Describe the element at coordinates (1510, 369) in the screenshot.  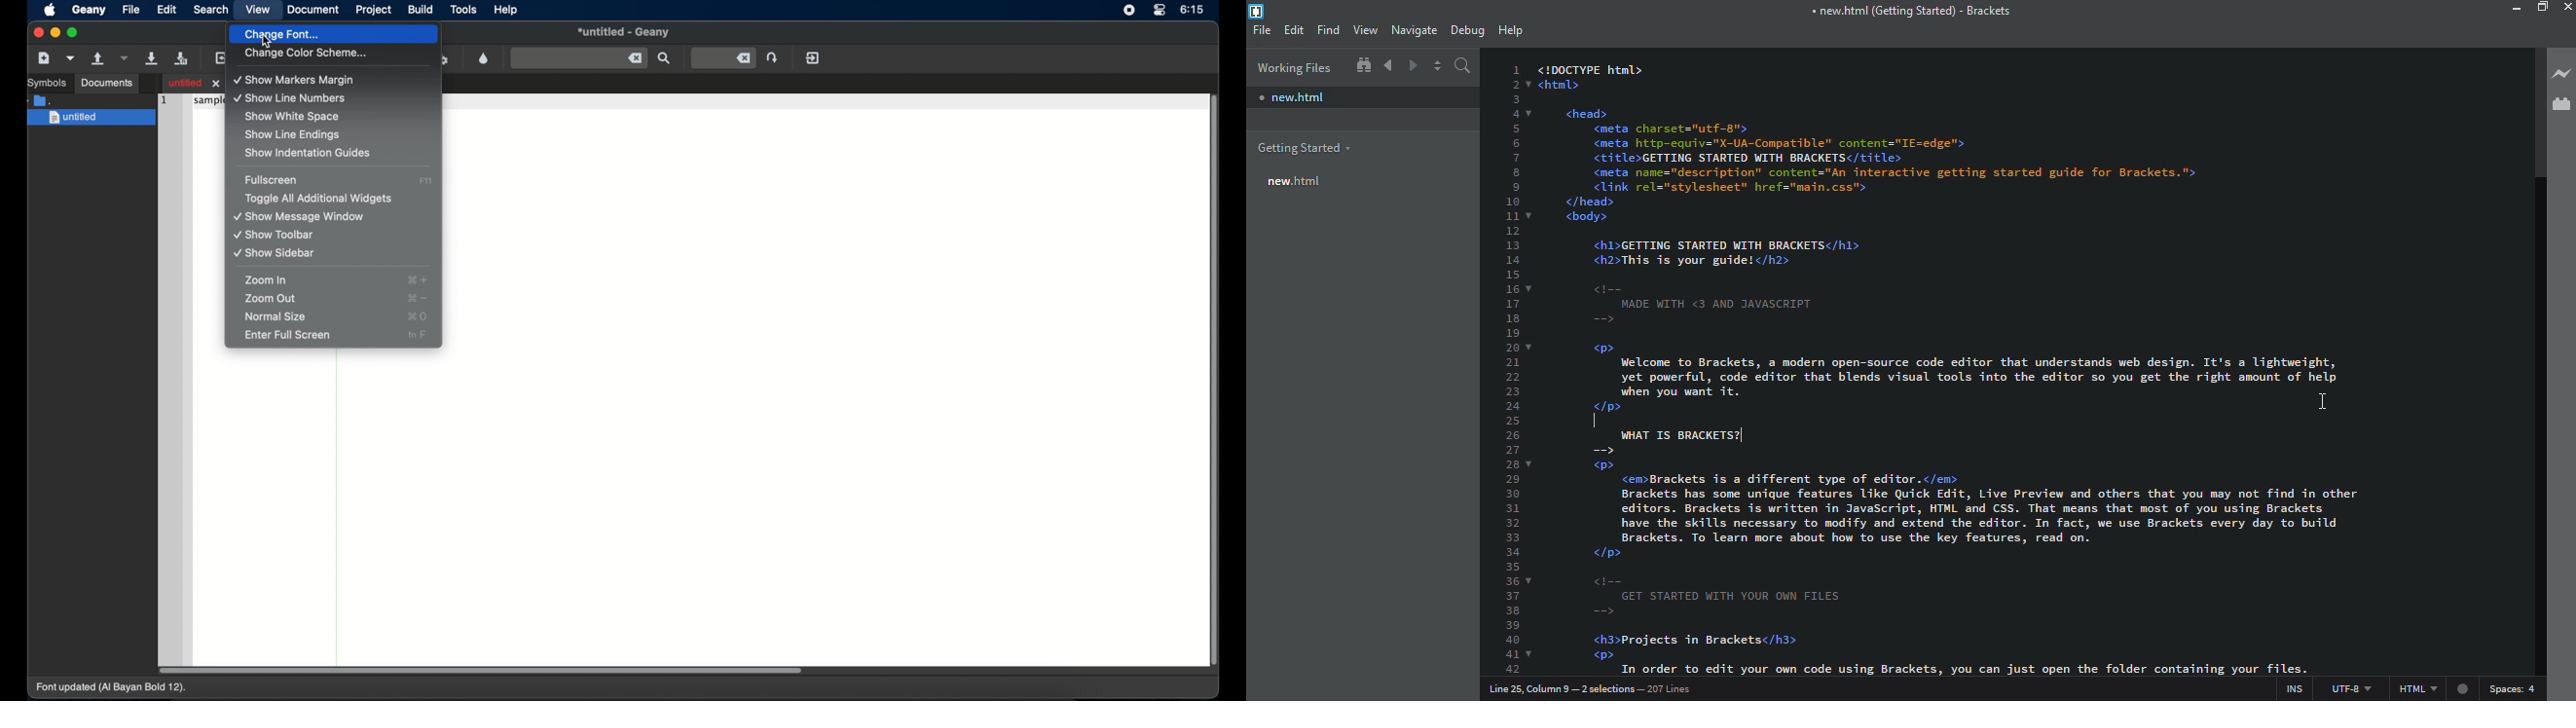
I see `line number` at that location.